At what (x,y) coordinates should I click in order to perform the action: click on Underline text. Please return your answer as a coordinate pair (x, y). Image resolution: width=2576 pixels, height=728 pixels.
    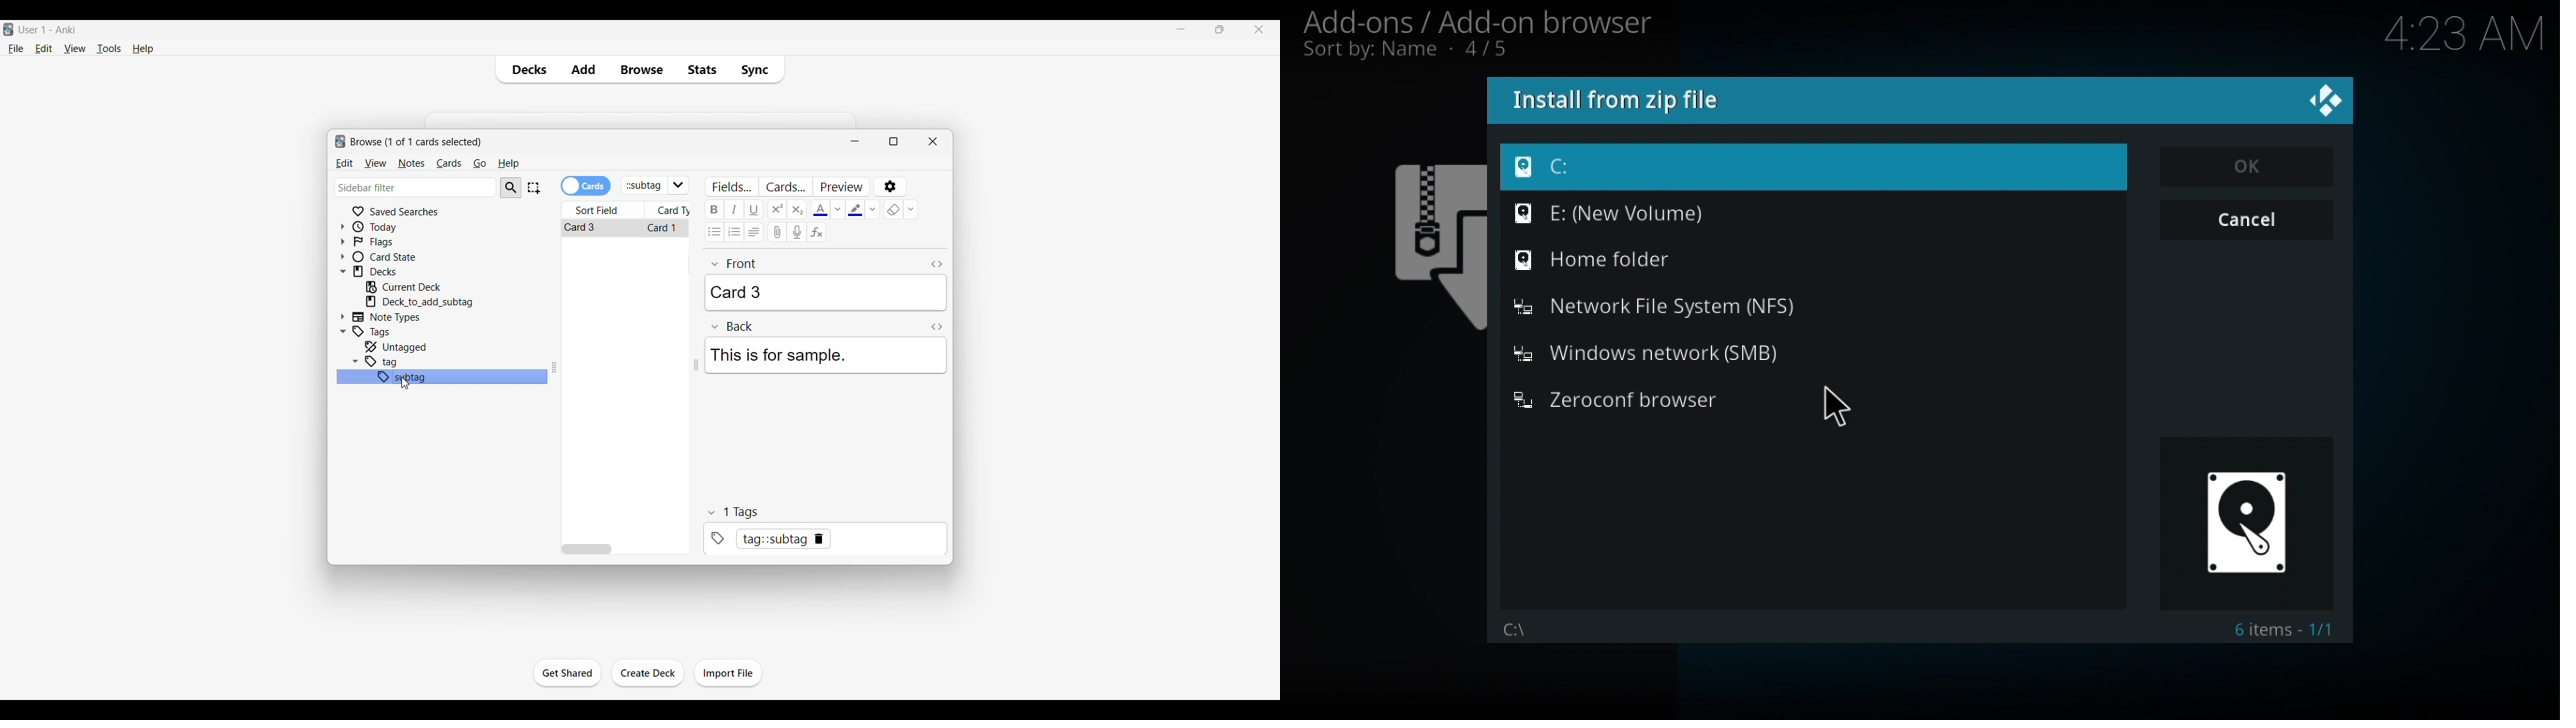
    Looking at the image, I should click on (754, 209).